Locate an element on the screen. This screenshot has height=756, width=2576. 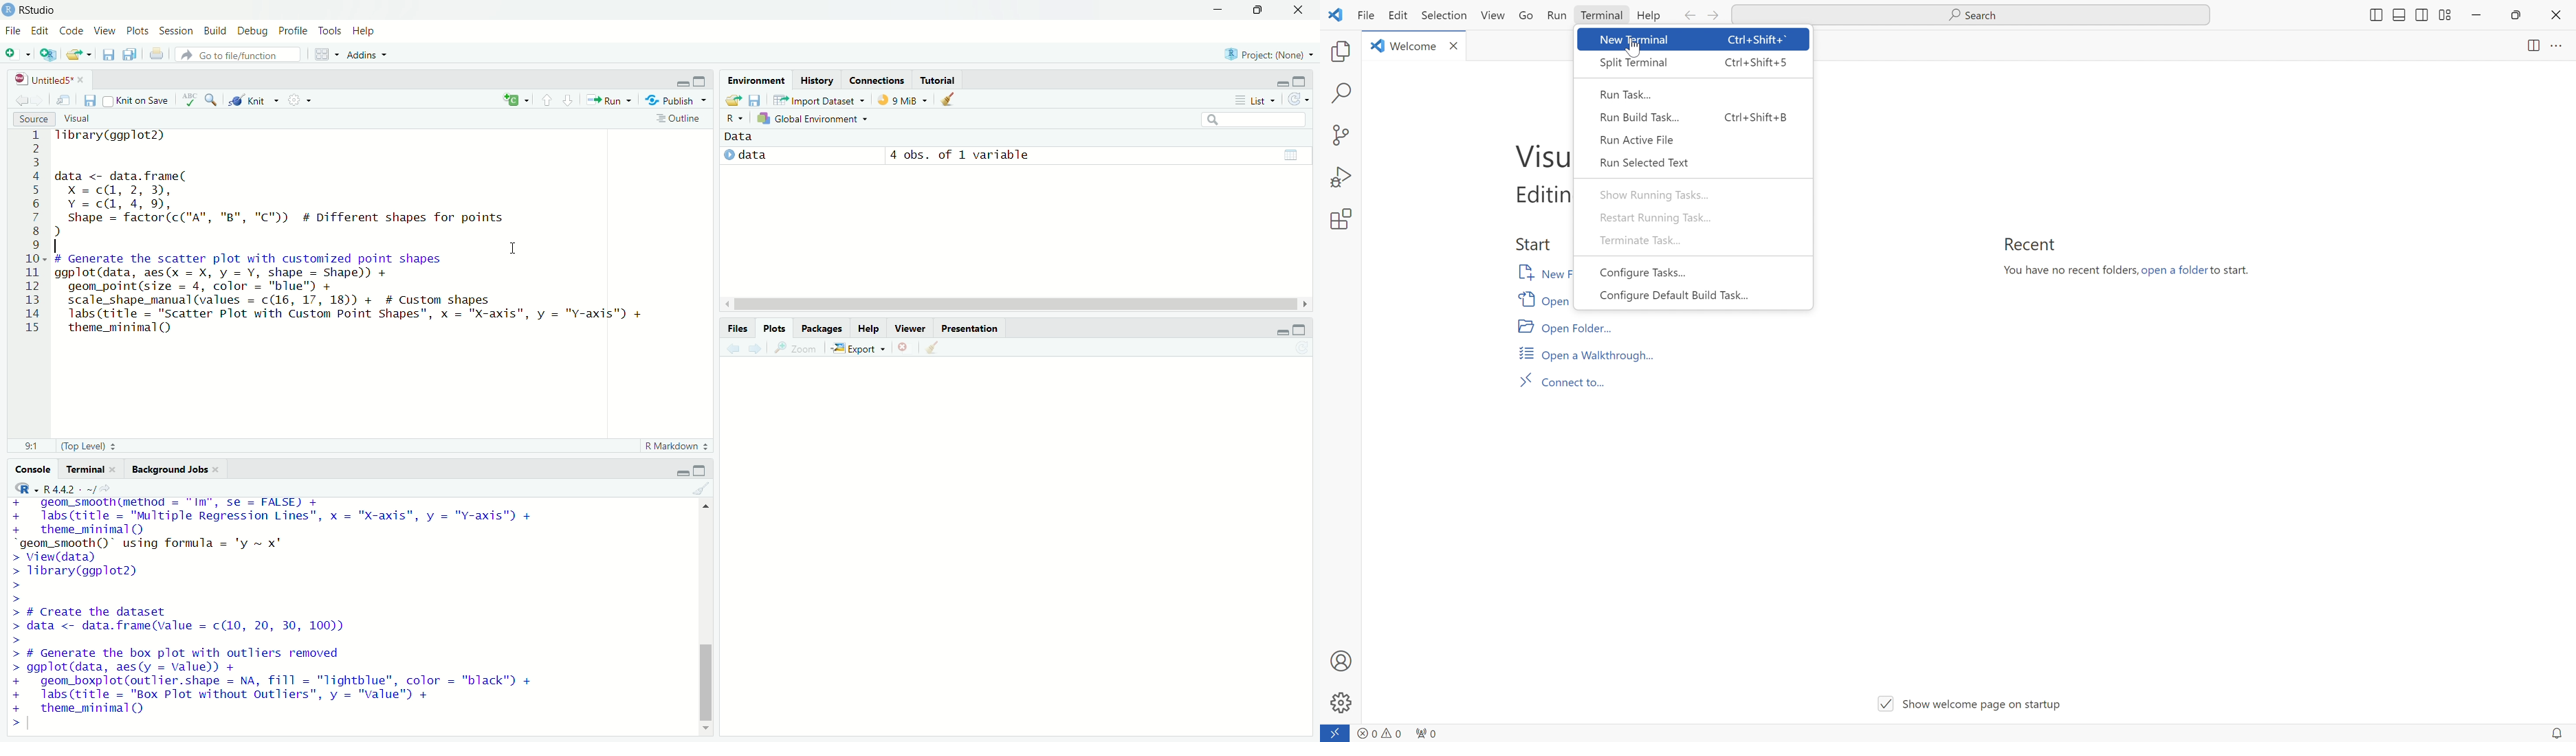
Profile is located at coordinates (292, 30).